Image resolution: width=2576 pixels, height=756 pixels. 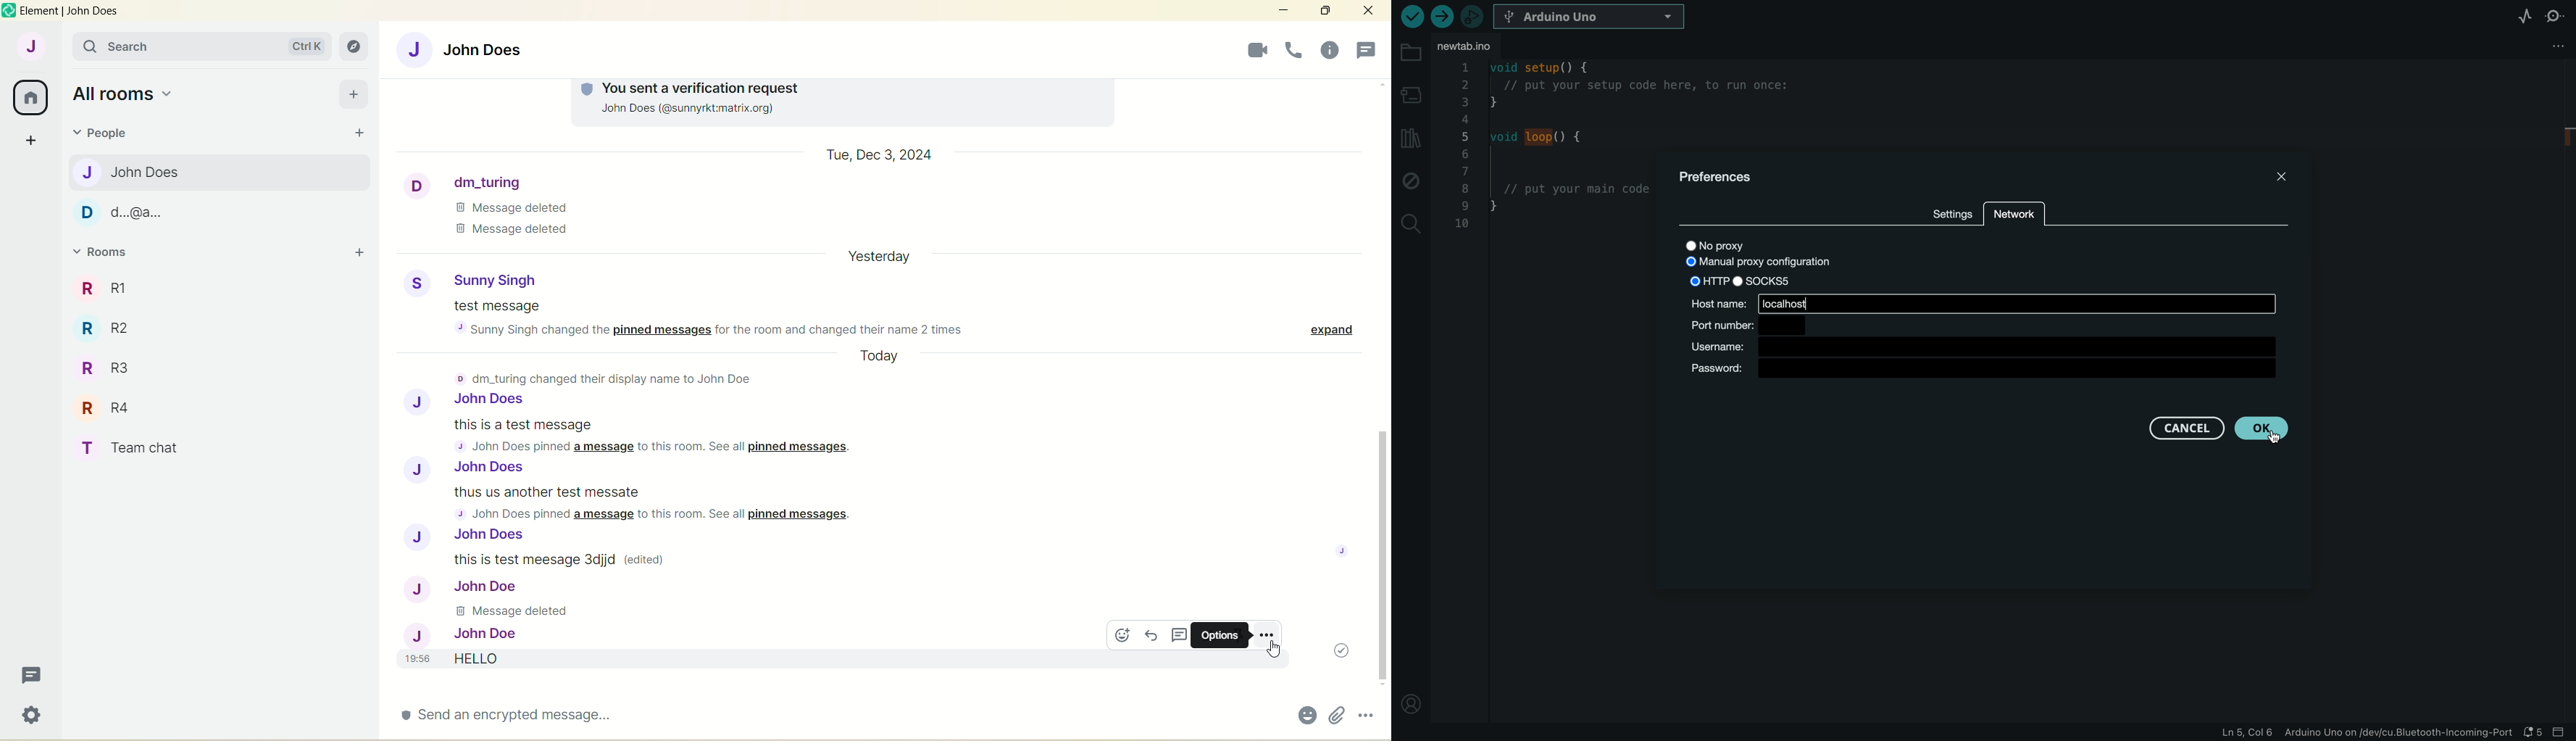 What do you see at coordinates (9, 11) in the screenshot?
I see `logo` at bounding box center [9, 11].